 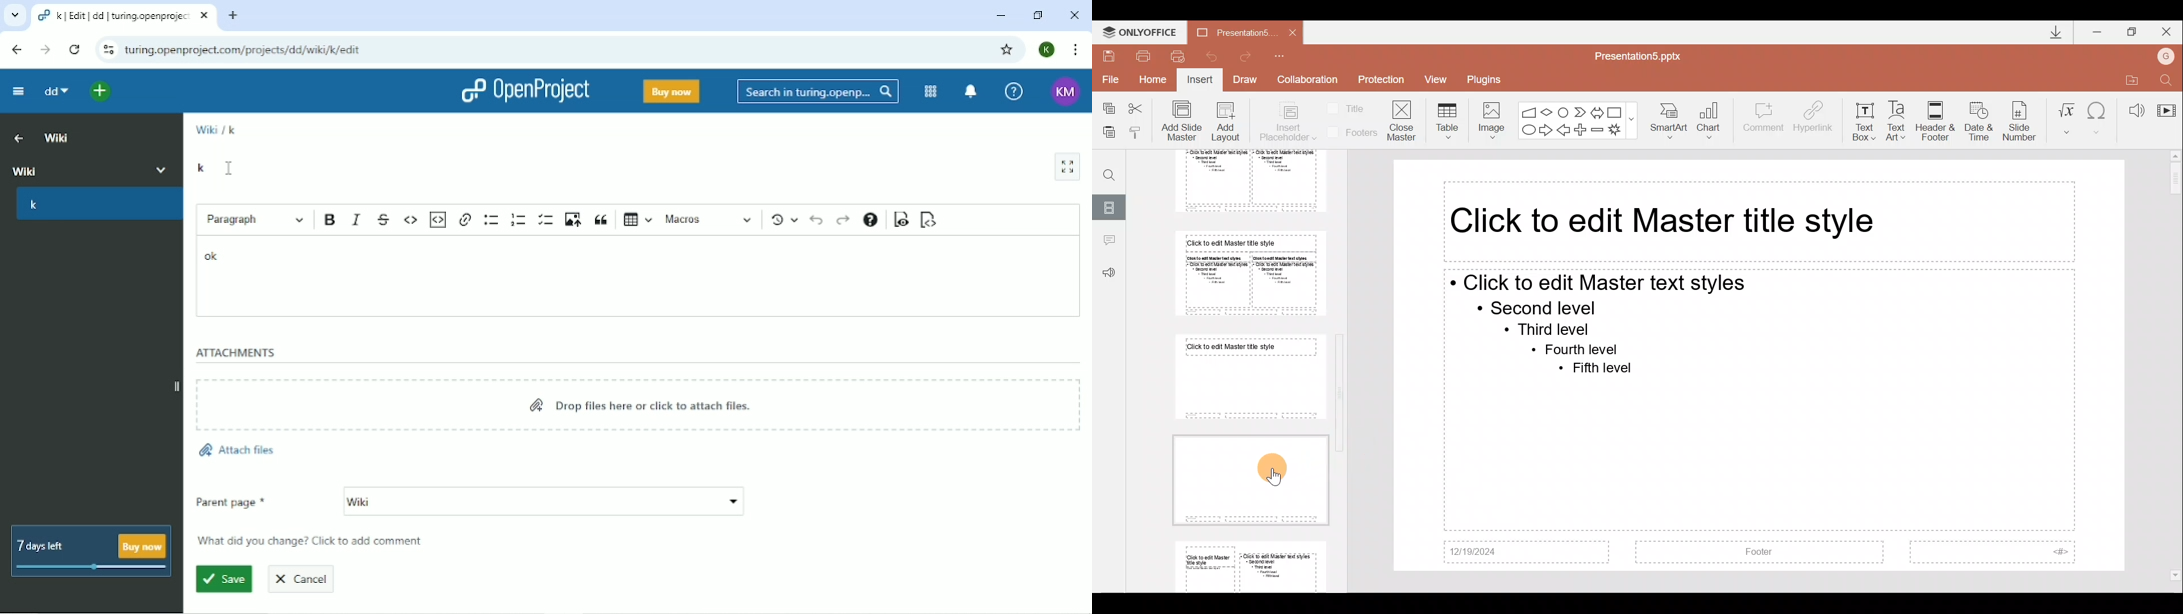 What do you see at coordinates (1287, 122) in the screenshot?
I see `Insert placeholder` at bounding box center [1287, 122].